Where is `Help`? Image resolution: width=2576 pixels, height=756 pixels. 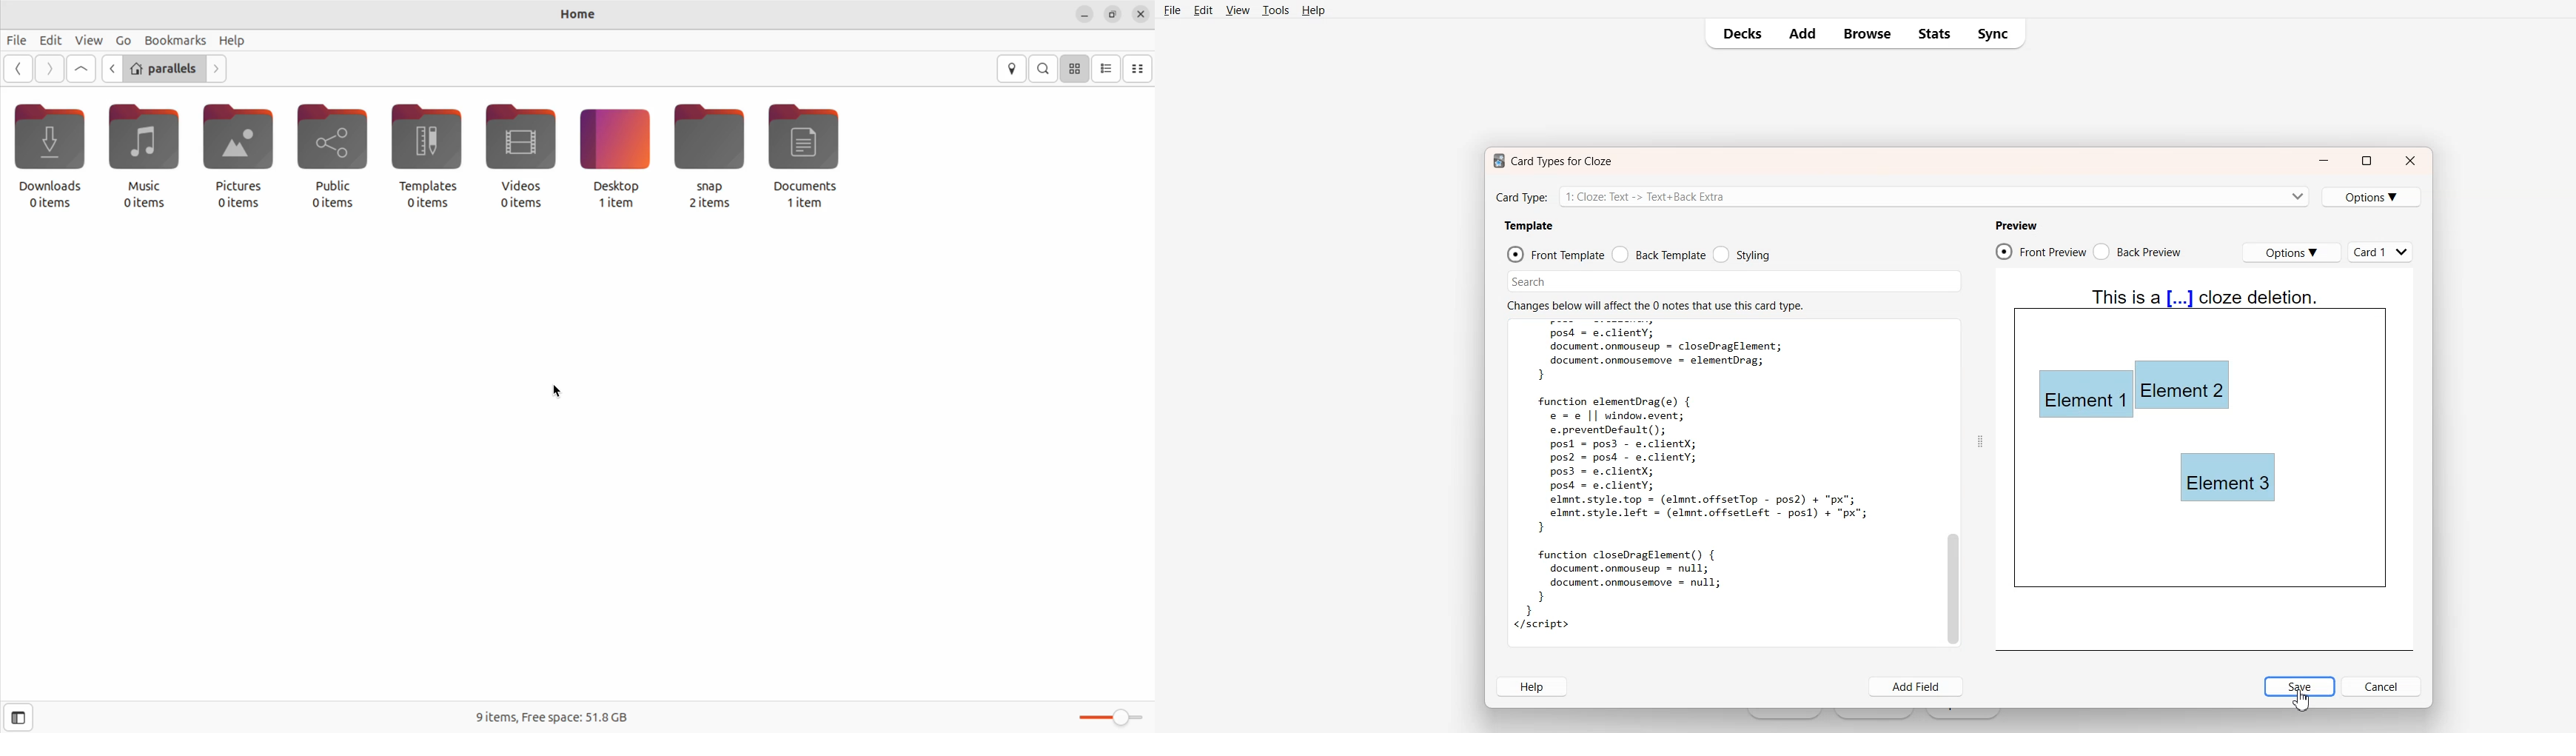 Help is located at coordinates (1312, 10).